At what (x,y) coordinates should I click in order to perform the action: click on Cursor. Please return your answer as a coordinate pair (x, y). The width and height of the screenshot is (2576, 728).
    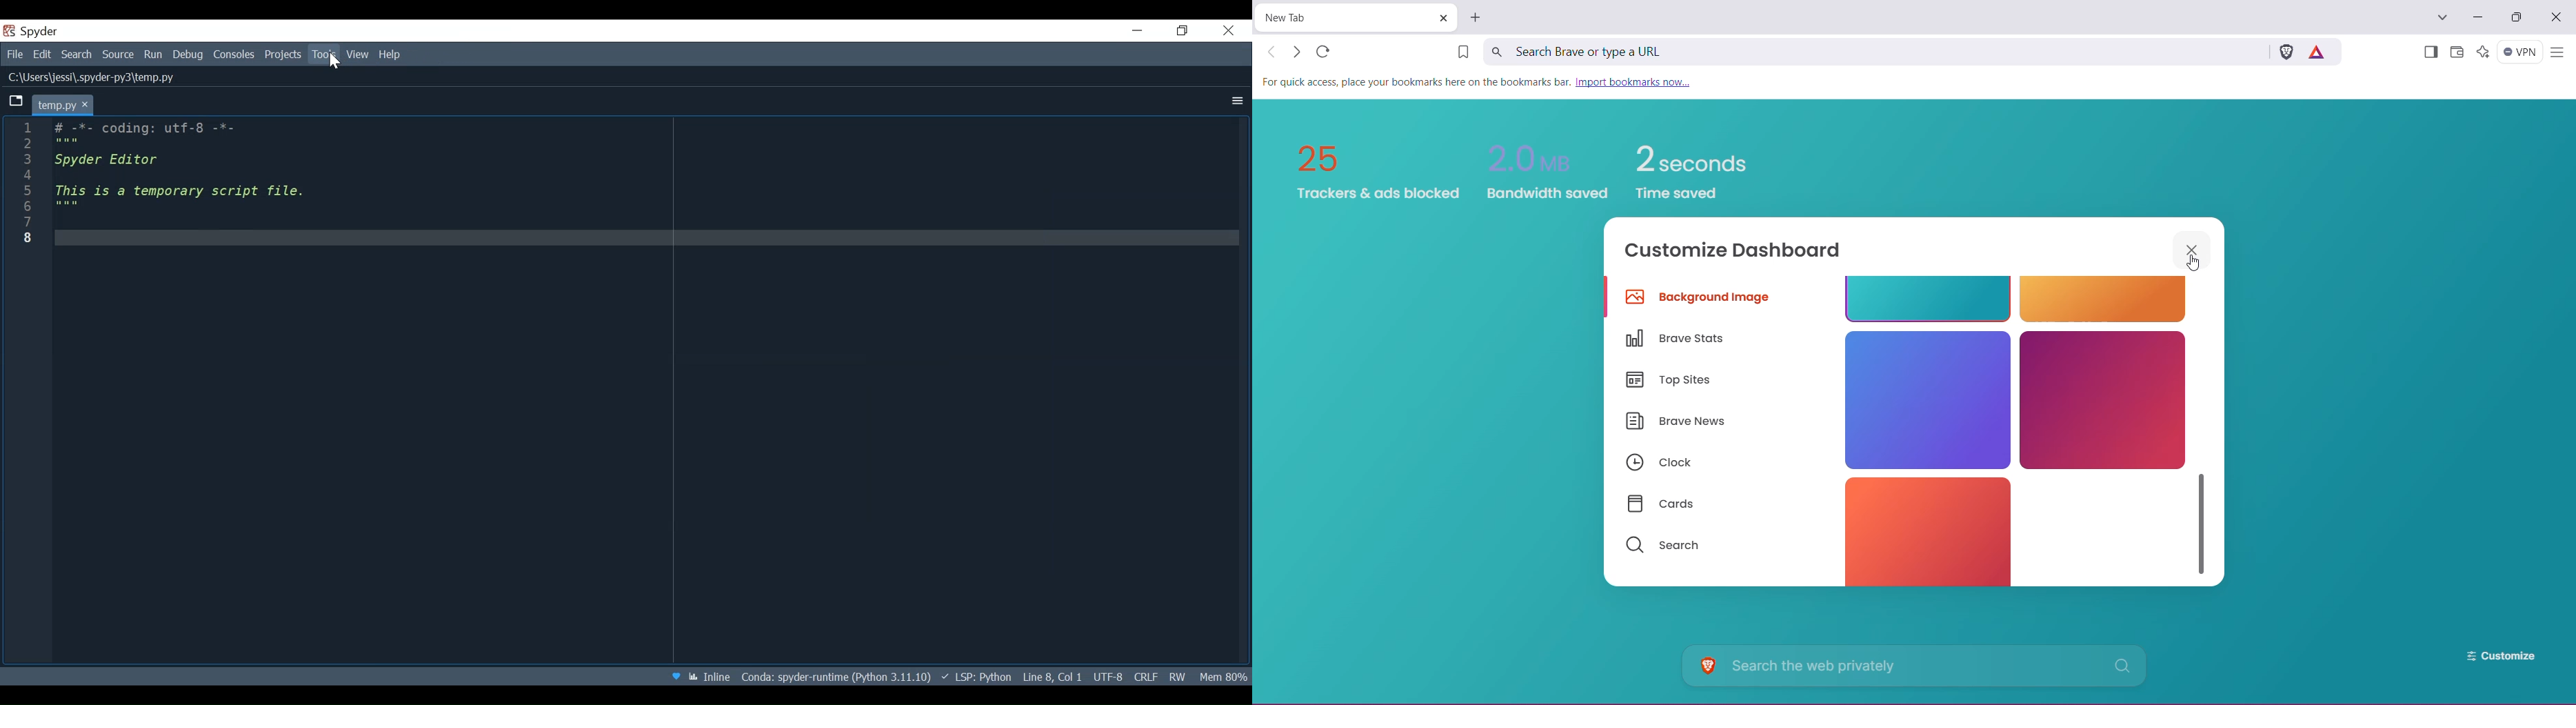
    Looking at the image, I should click on (334, 64).